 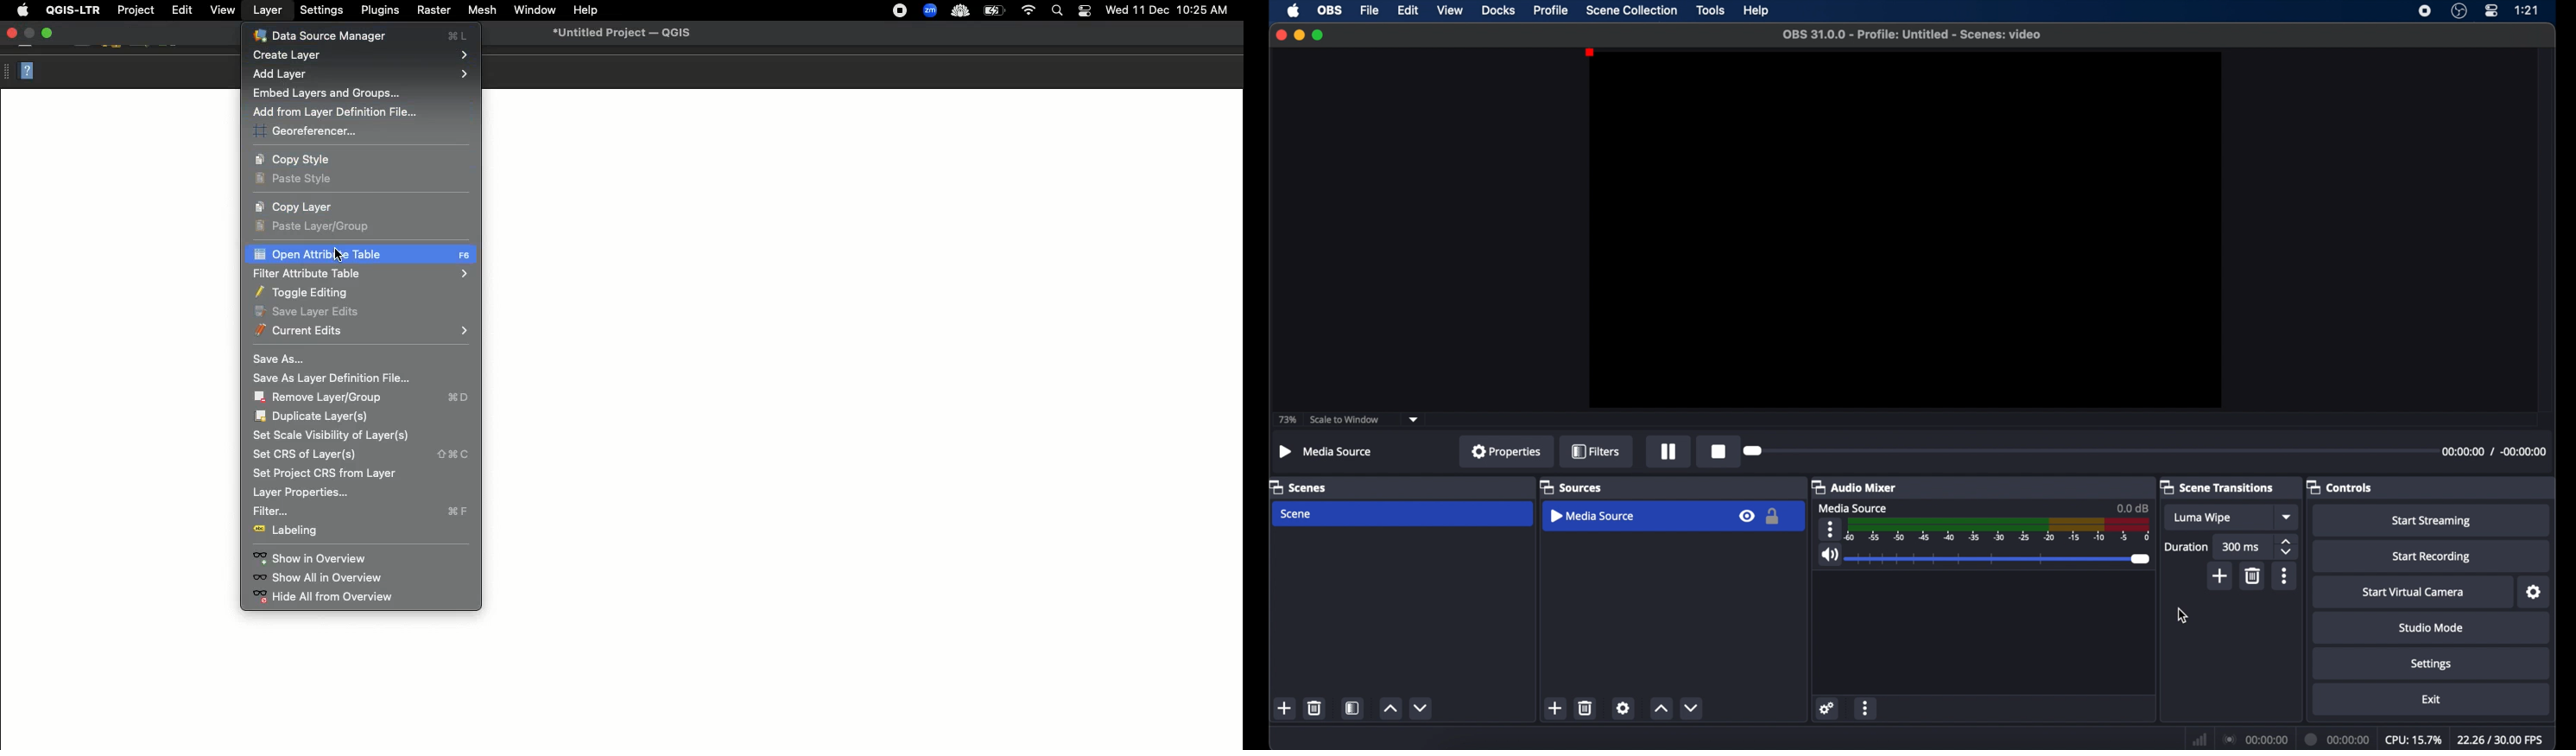 What do you see at coordinates (1754, 452) in the screenshot?
I see `slider` at bounding box center [1754, 452].